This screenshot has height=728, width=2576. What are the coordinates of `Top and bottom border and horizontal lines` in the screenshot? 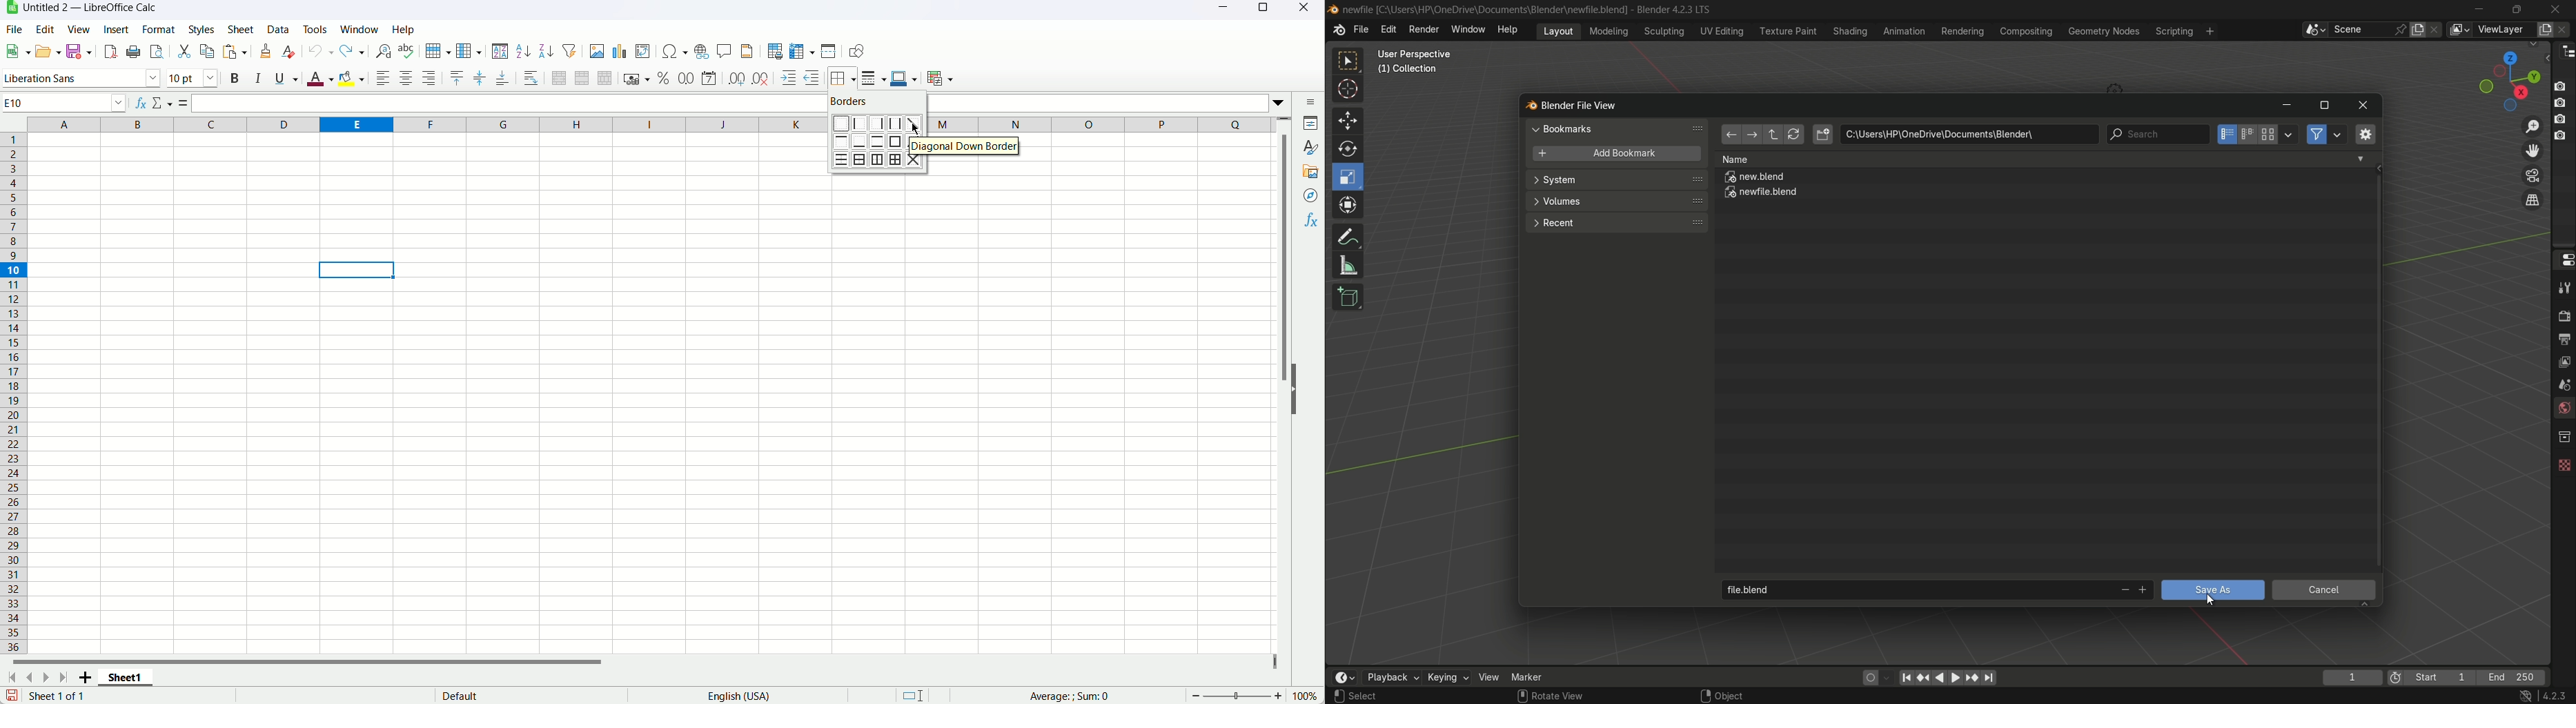 It's located at (841, 161).